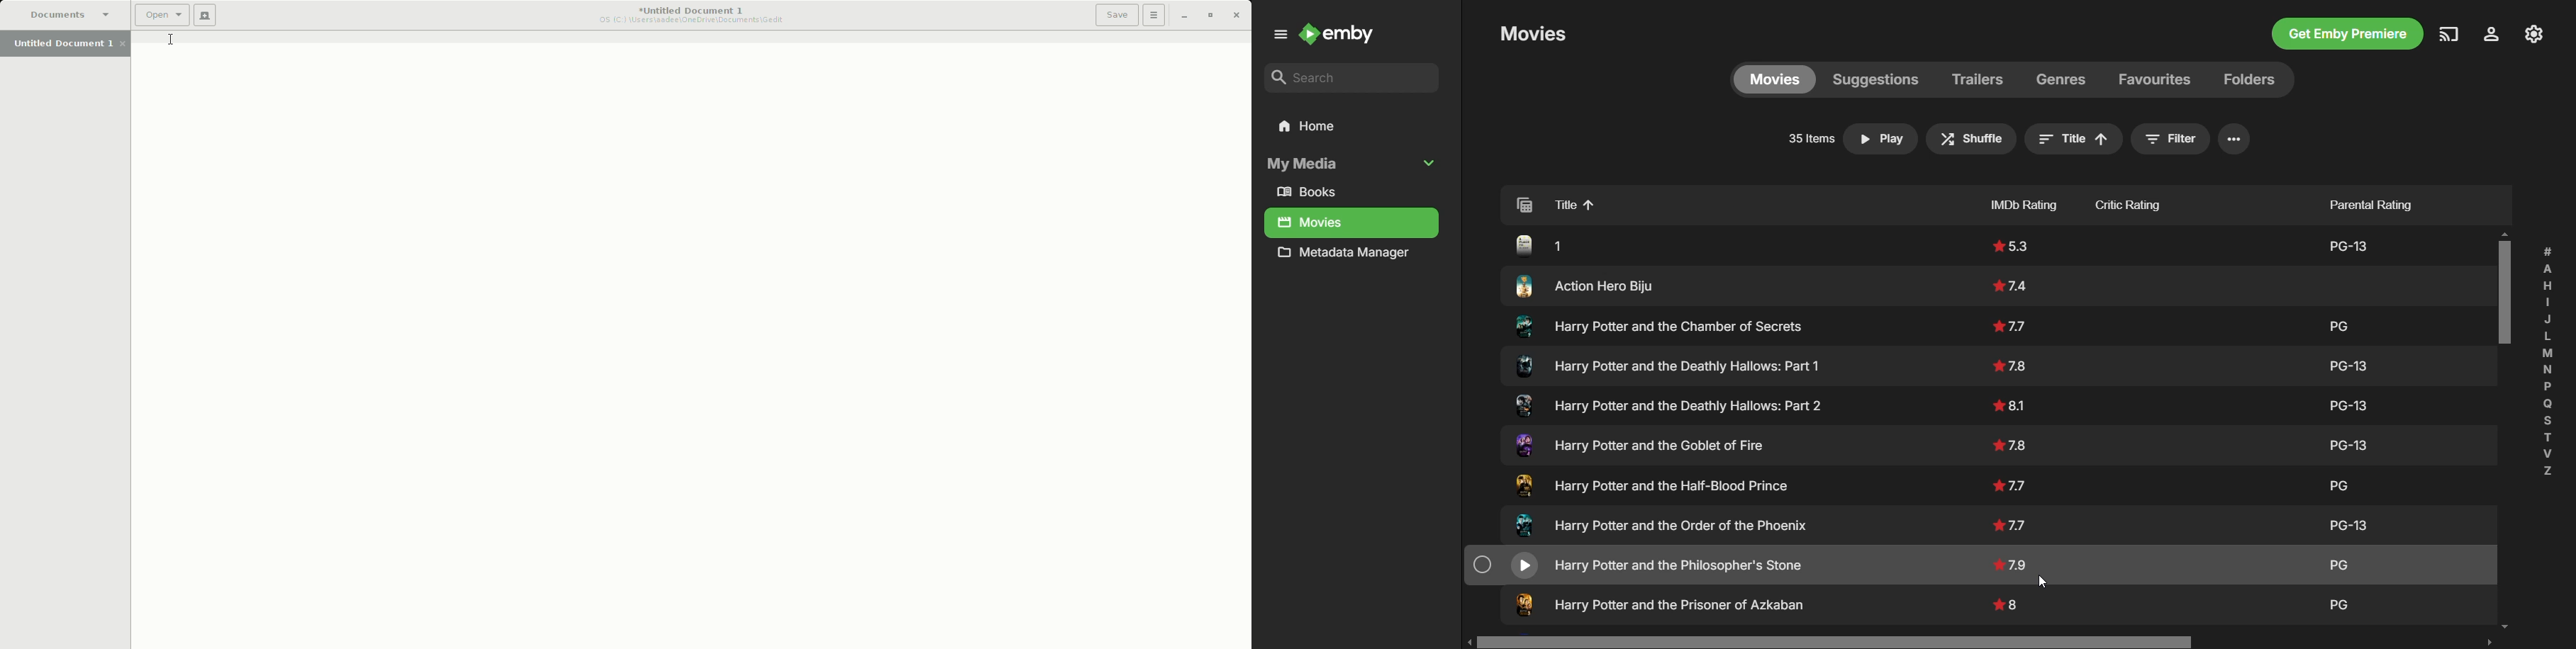  Describe the element at coordinates (1773, 79) in the screenshot. I see `Movies` at that location.